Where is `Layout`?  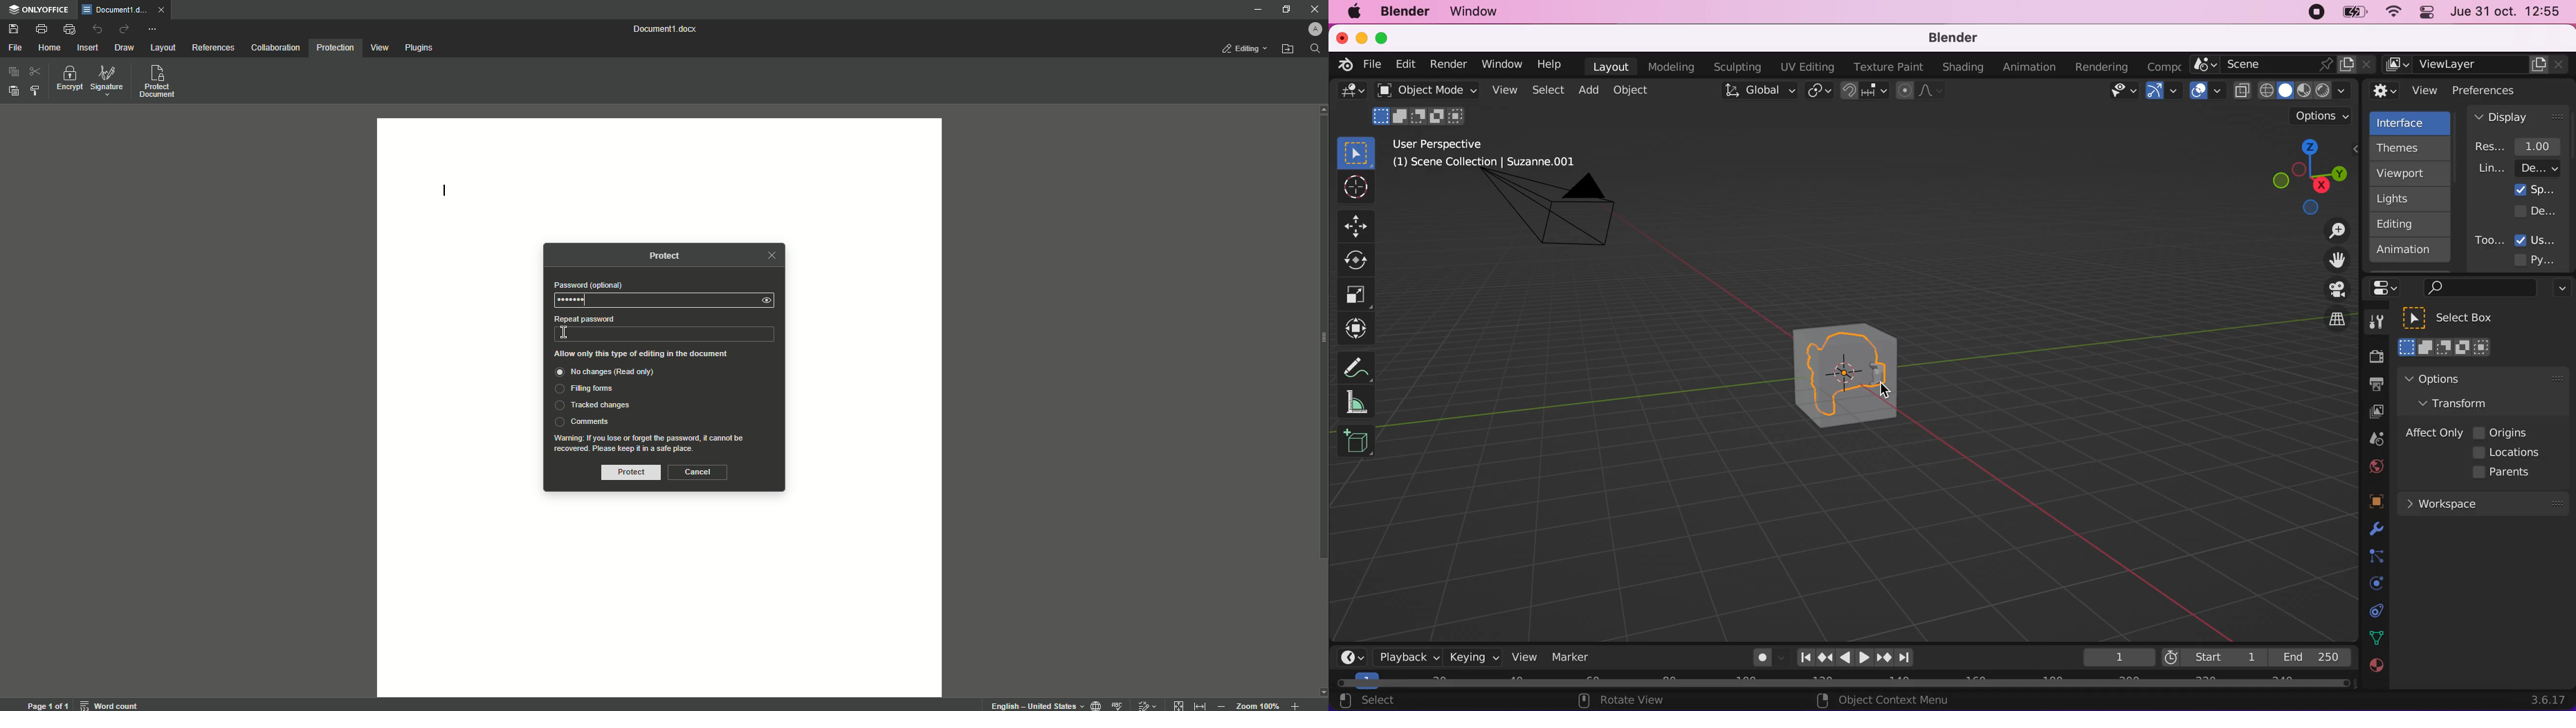 Layout is located at coordinates (165, 48).